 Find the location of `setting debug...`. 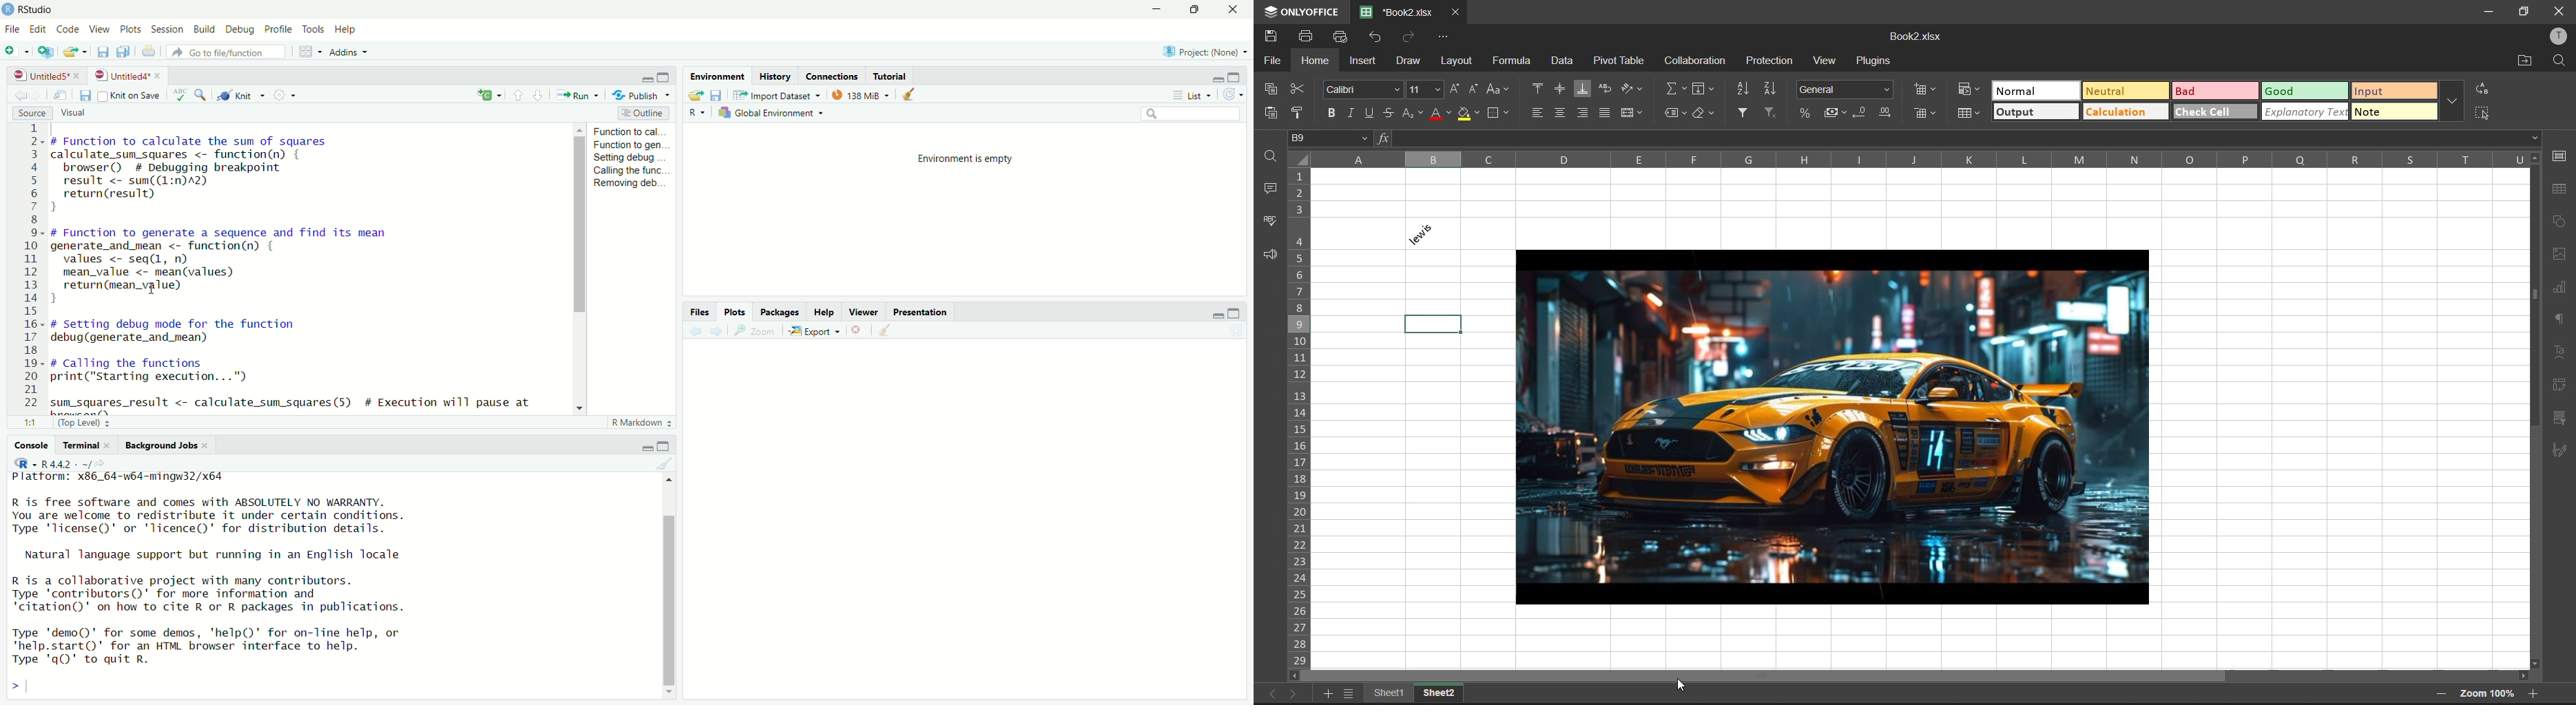

setting debug... is located at coordinates (631, 157).